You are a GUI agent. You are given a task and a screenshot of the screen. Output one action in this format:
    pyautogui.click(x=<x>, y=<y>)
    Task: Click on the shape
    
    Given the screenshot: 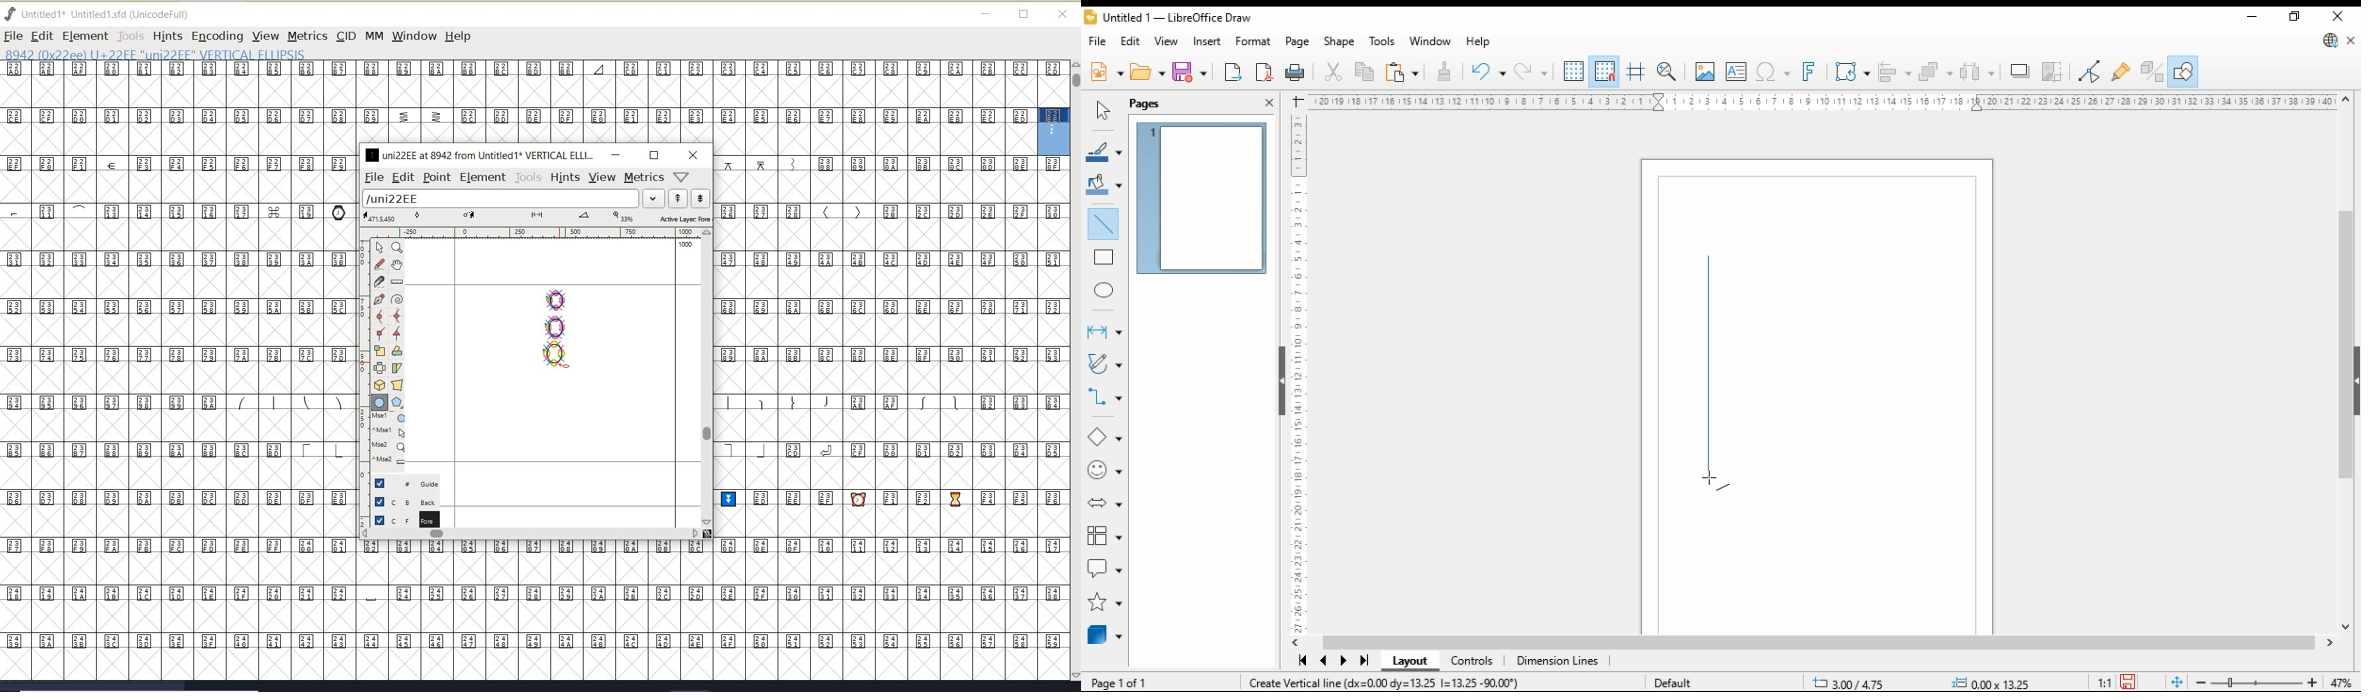 What is the action you would take?
    pyautogui.click(x=1339, y=42)
    